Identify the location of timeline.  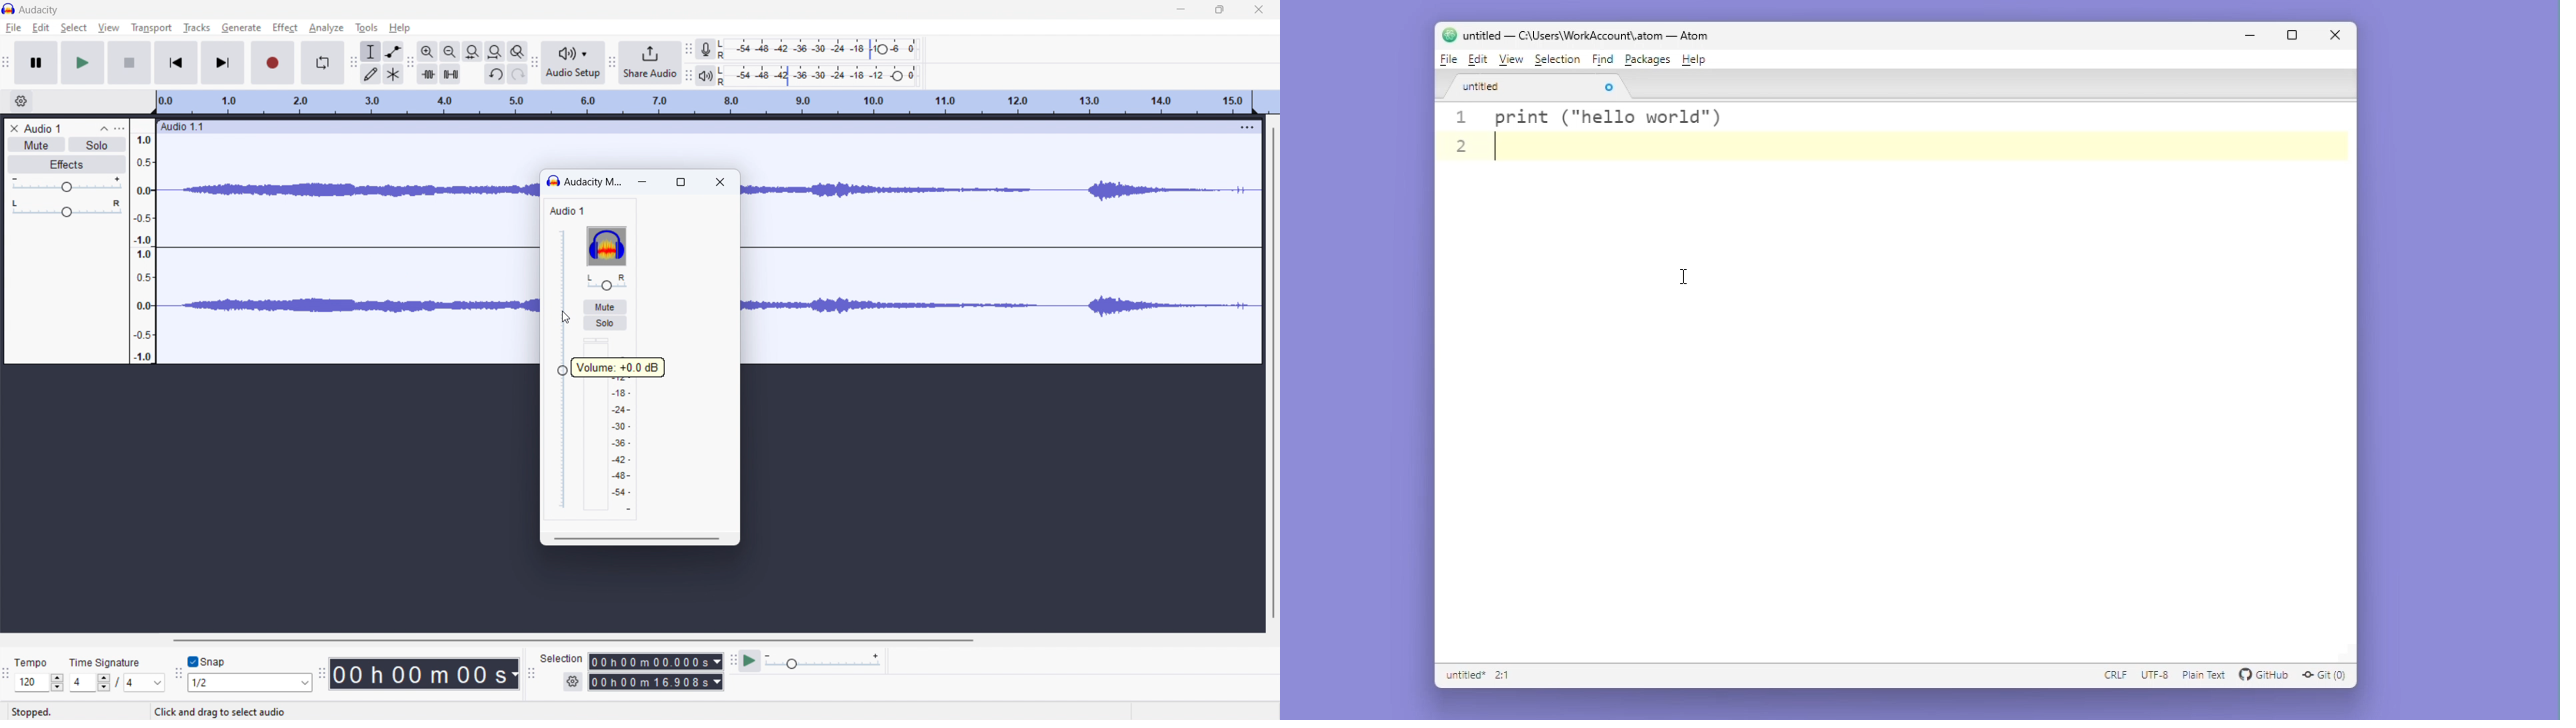
(703, 103).